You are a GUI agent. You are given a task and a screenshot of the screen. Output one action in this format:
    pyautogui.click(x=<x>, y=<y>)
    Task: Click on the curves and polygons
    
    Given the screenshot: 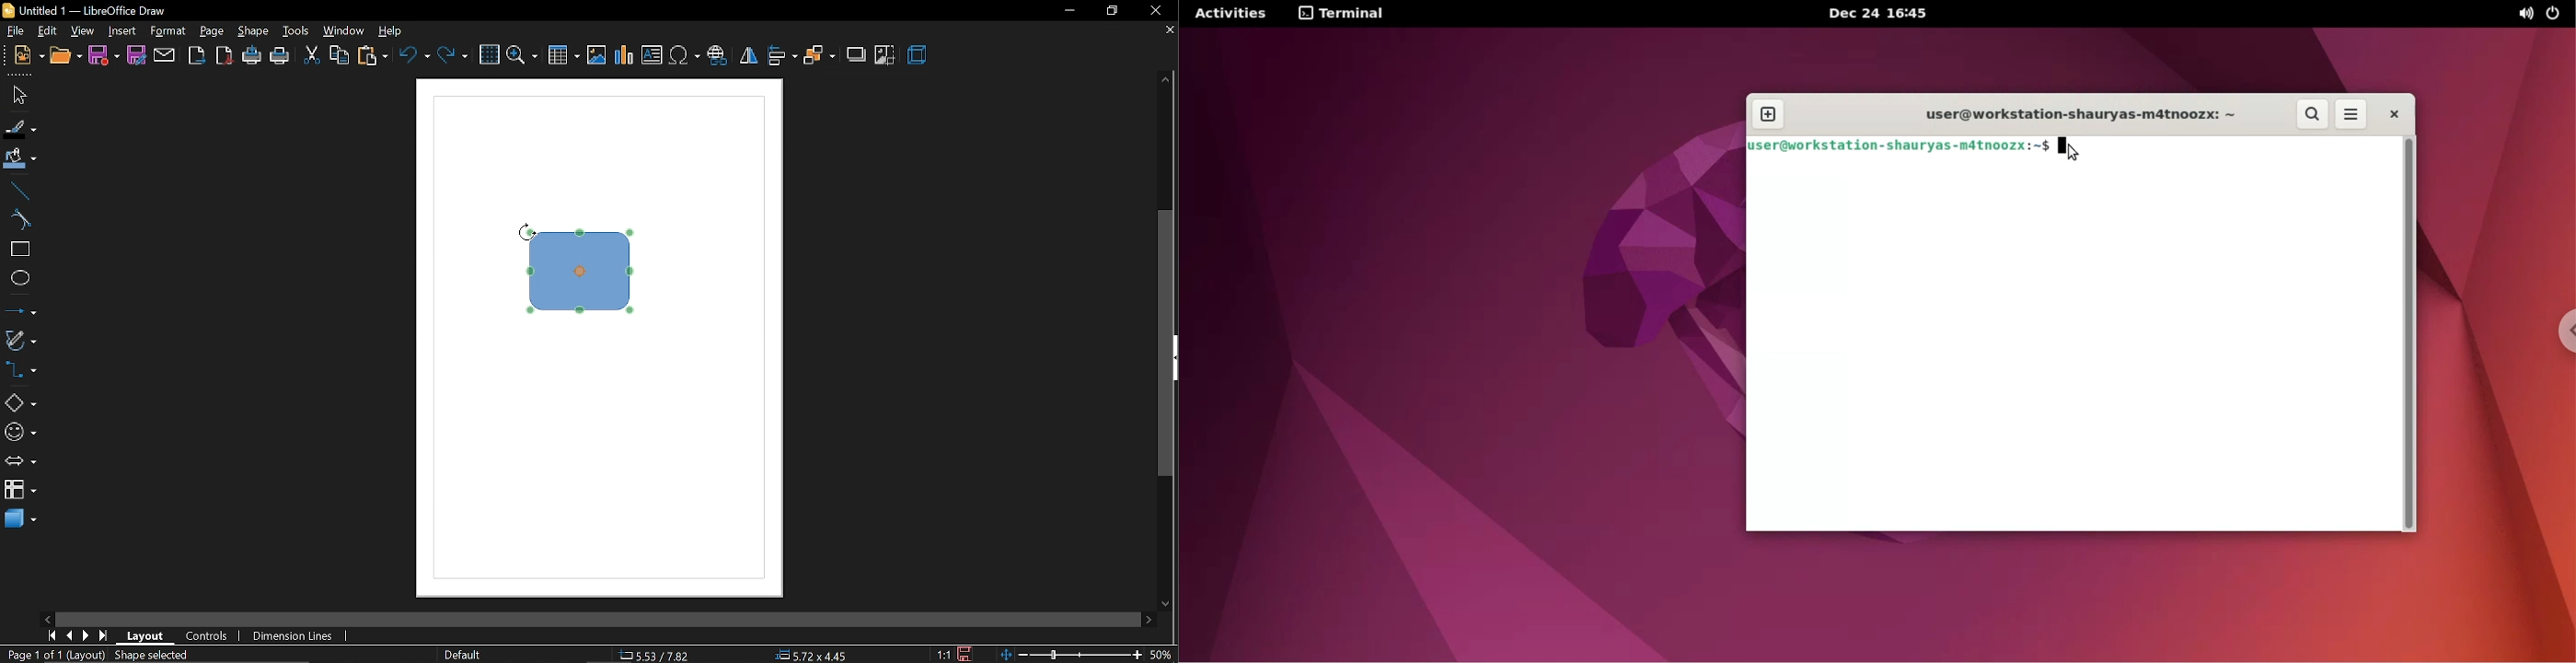 What is the action you would take?
    pyautogui.click(x=19, y=341)
    